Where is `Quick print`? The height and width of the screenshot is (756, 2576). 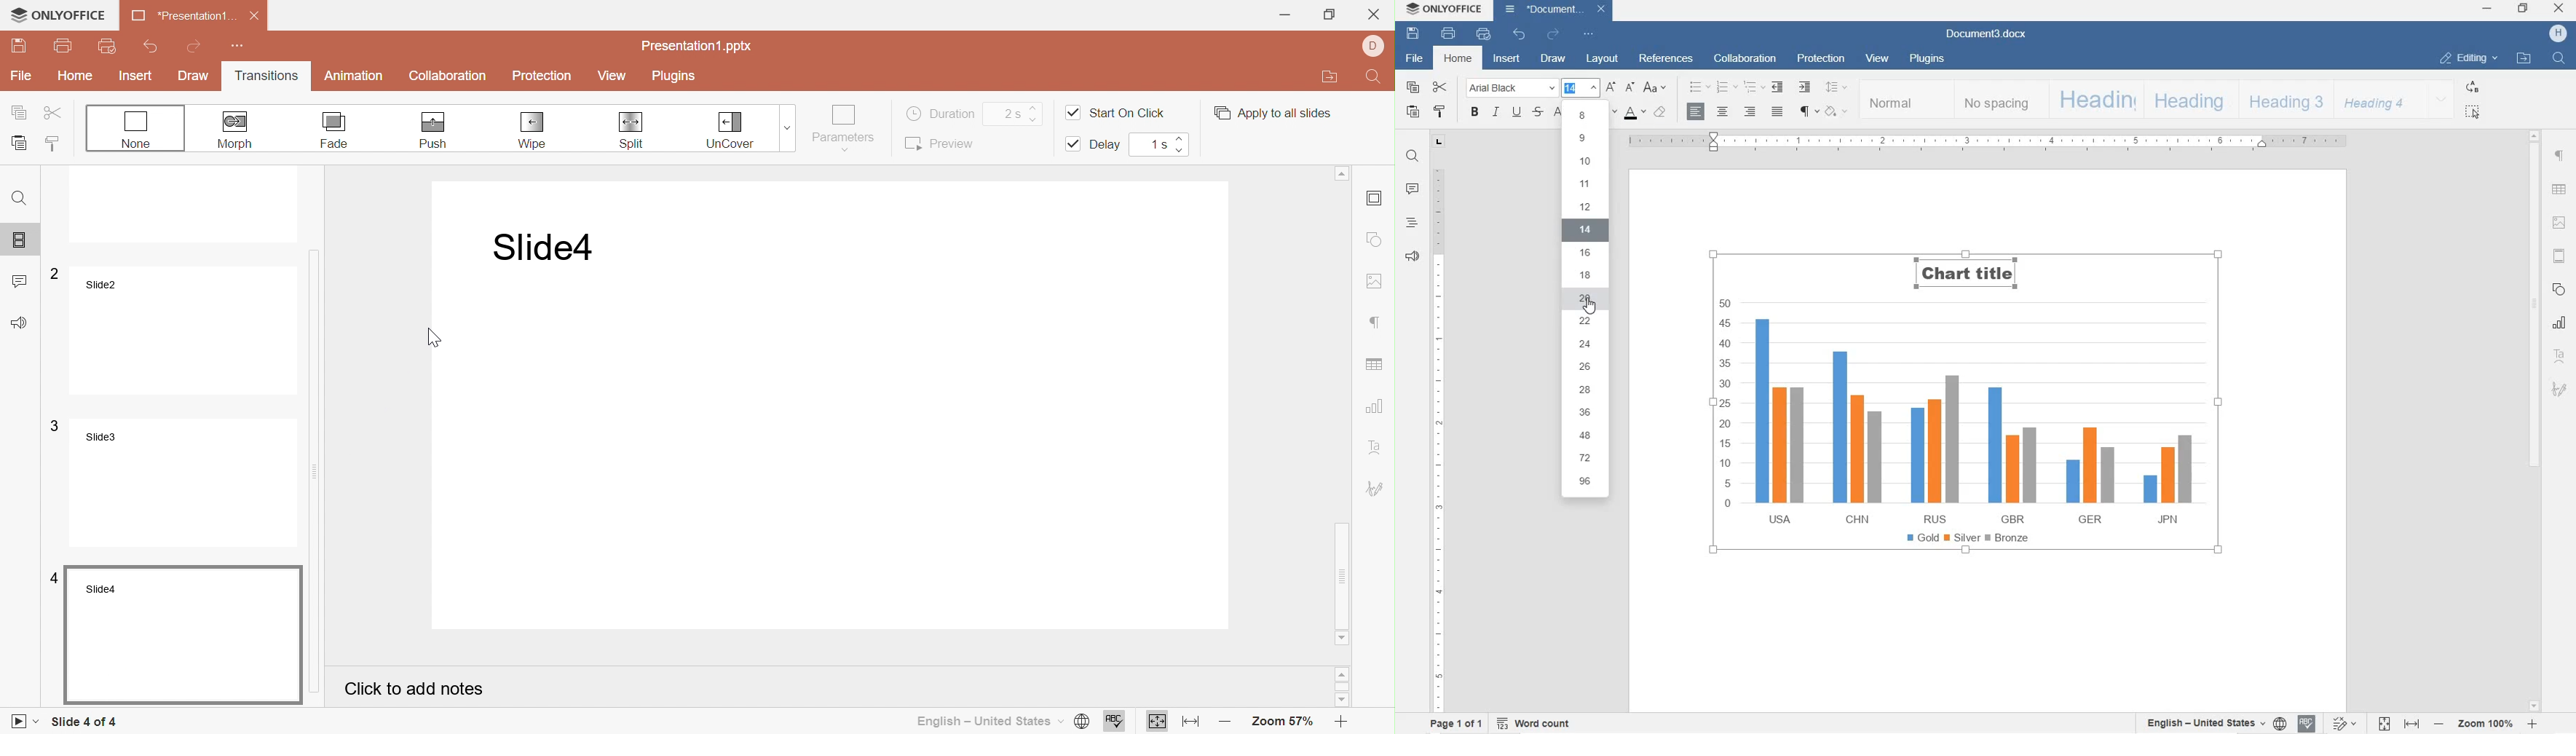 Quick print is located at coordinates (107, 46).